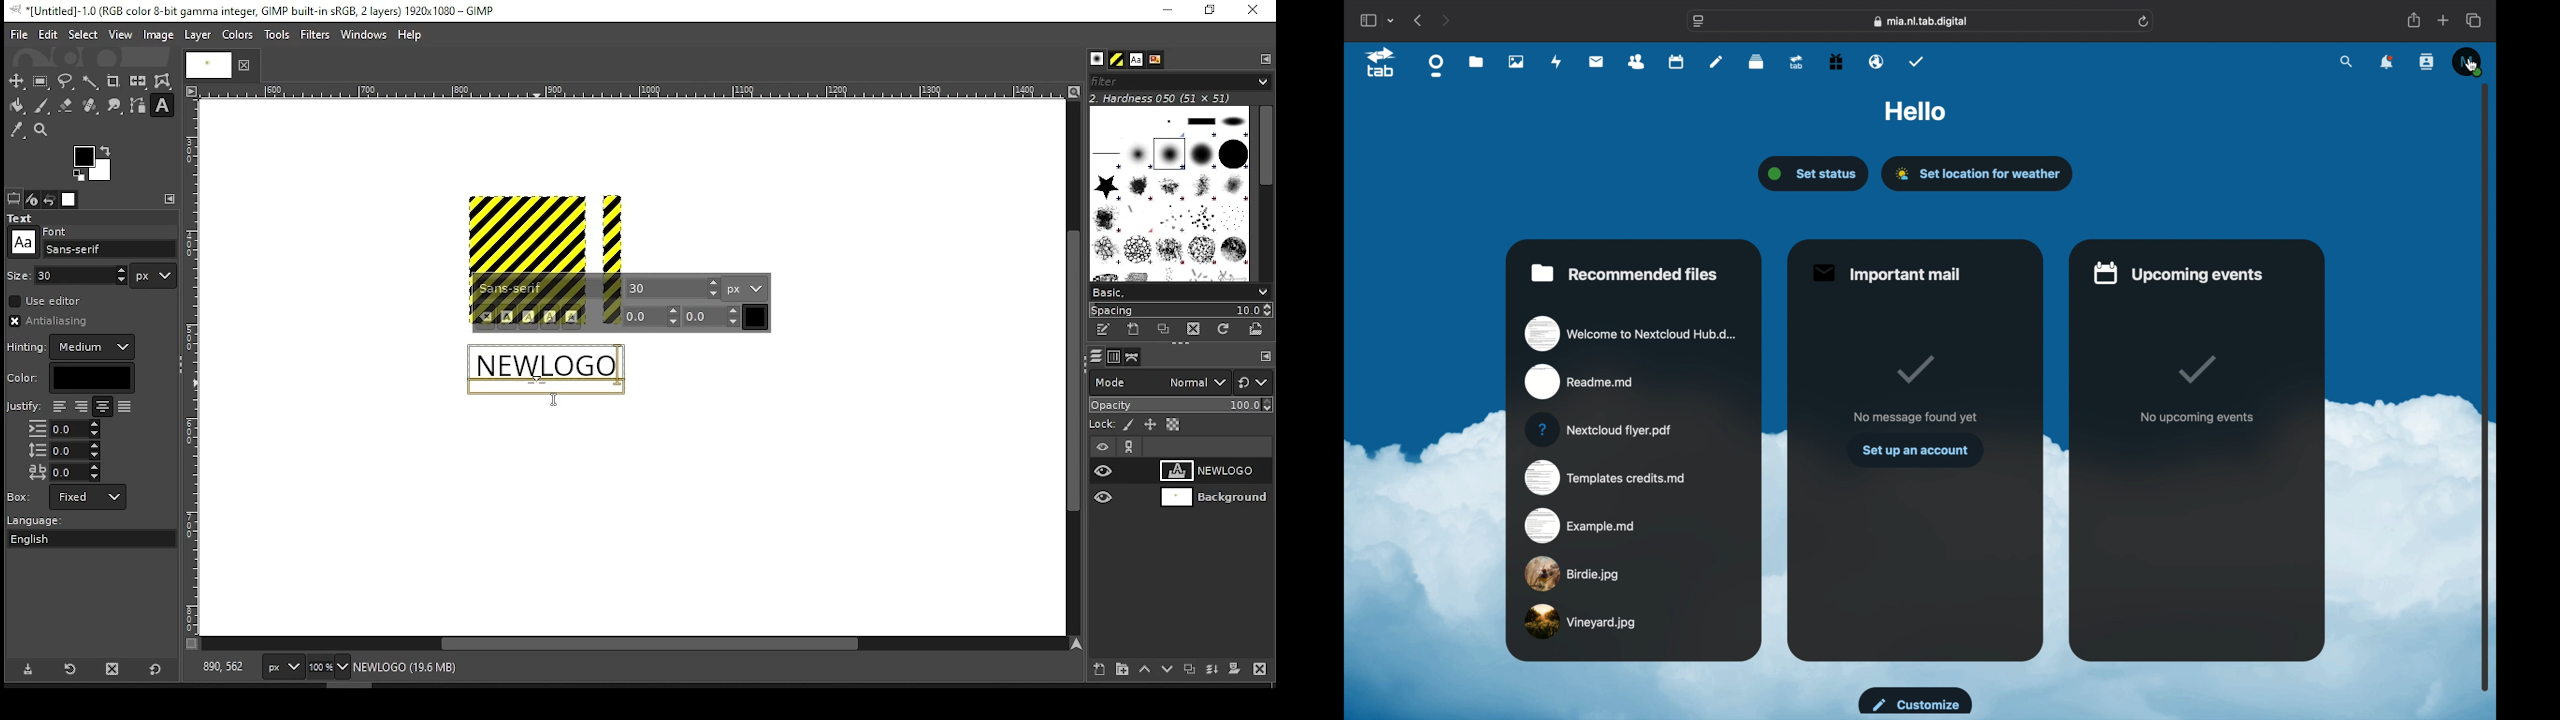 Image resolution: width=2576 pixels, height=728 pixels. I want to click on color, so click(70, 378).